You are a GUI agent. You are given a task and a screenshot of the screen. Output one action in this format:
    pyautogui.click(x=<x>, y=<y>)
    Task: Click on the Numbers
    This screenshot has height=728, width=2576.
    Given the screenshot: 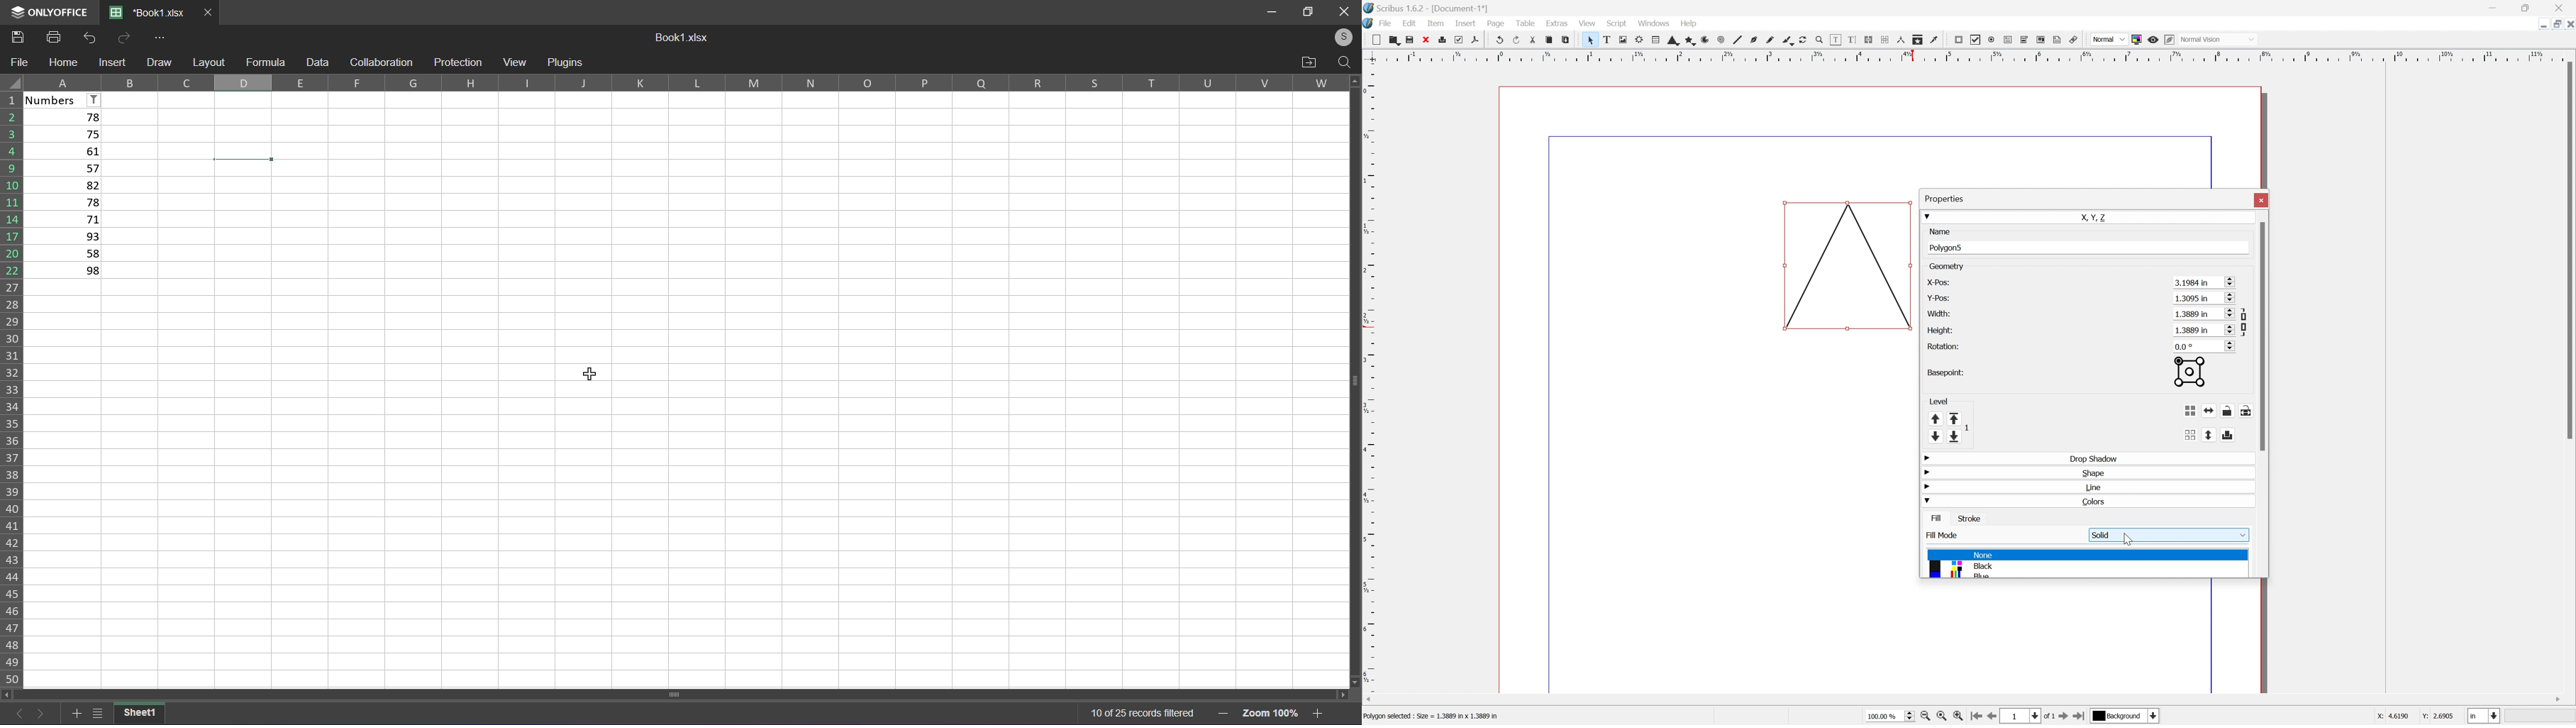 What is the action you would take?
    pyautogui.click(x=65, y=99)
    